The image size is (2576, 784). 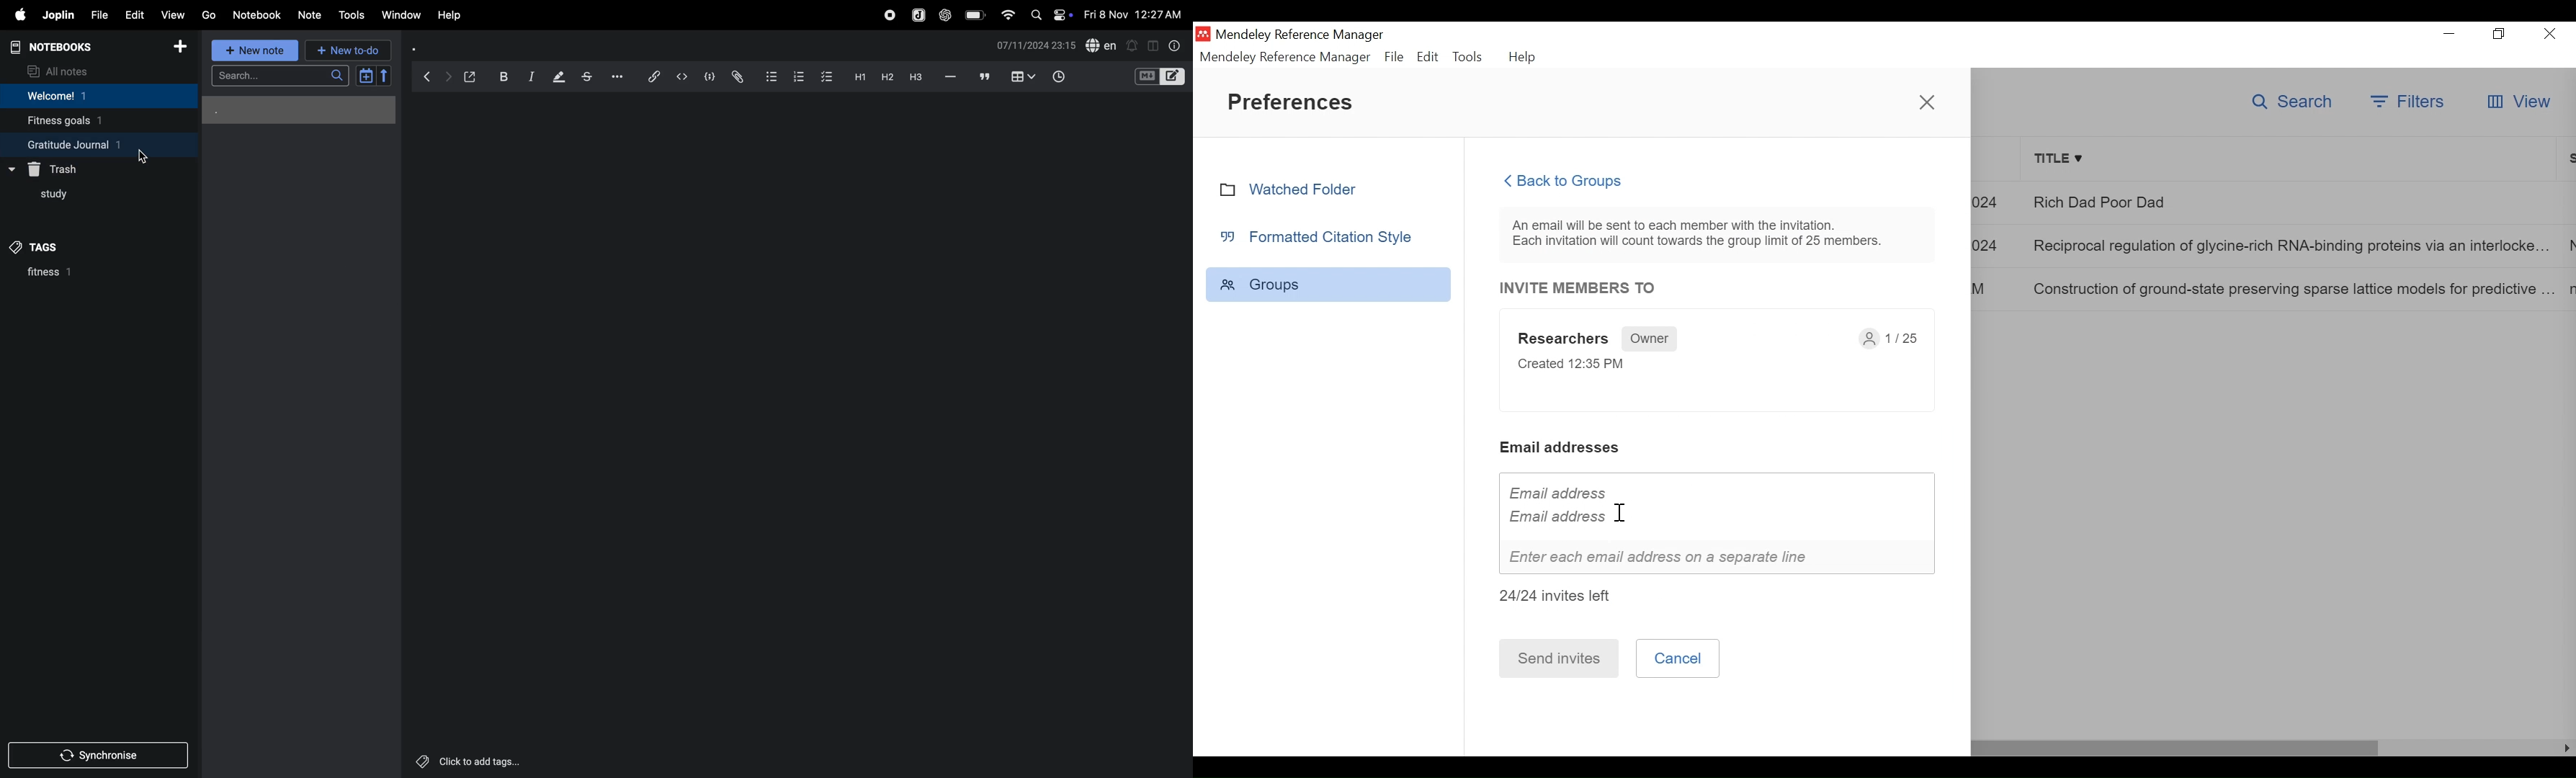 What do you see at coordinates (1556, 661) in the screenshot?
I see `Send invites` at bounding box center [1556, 661].